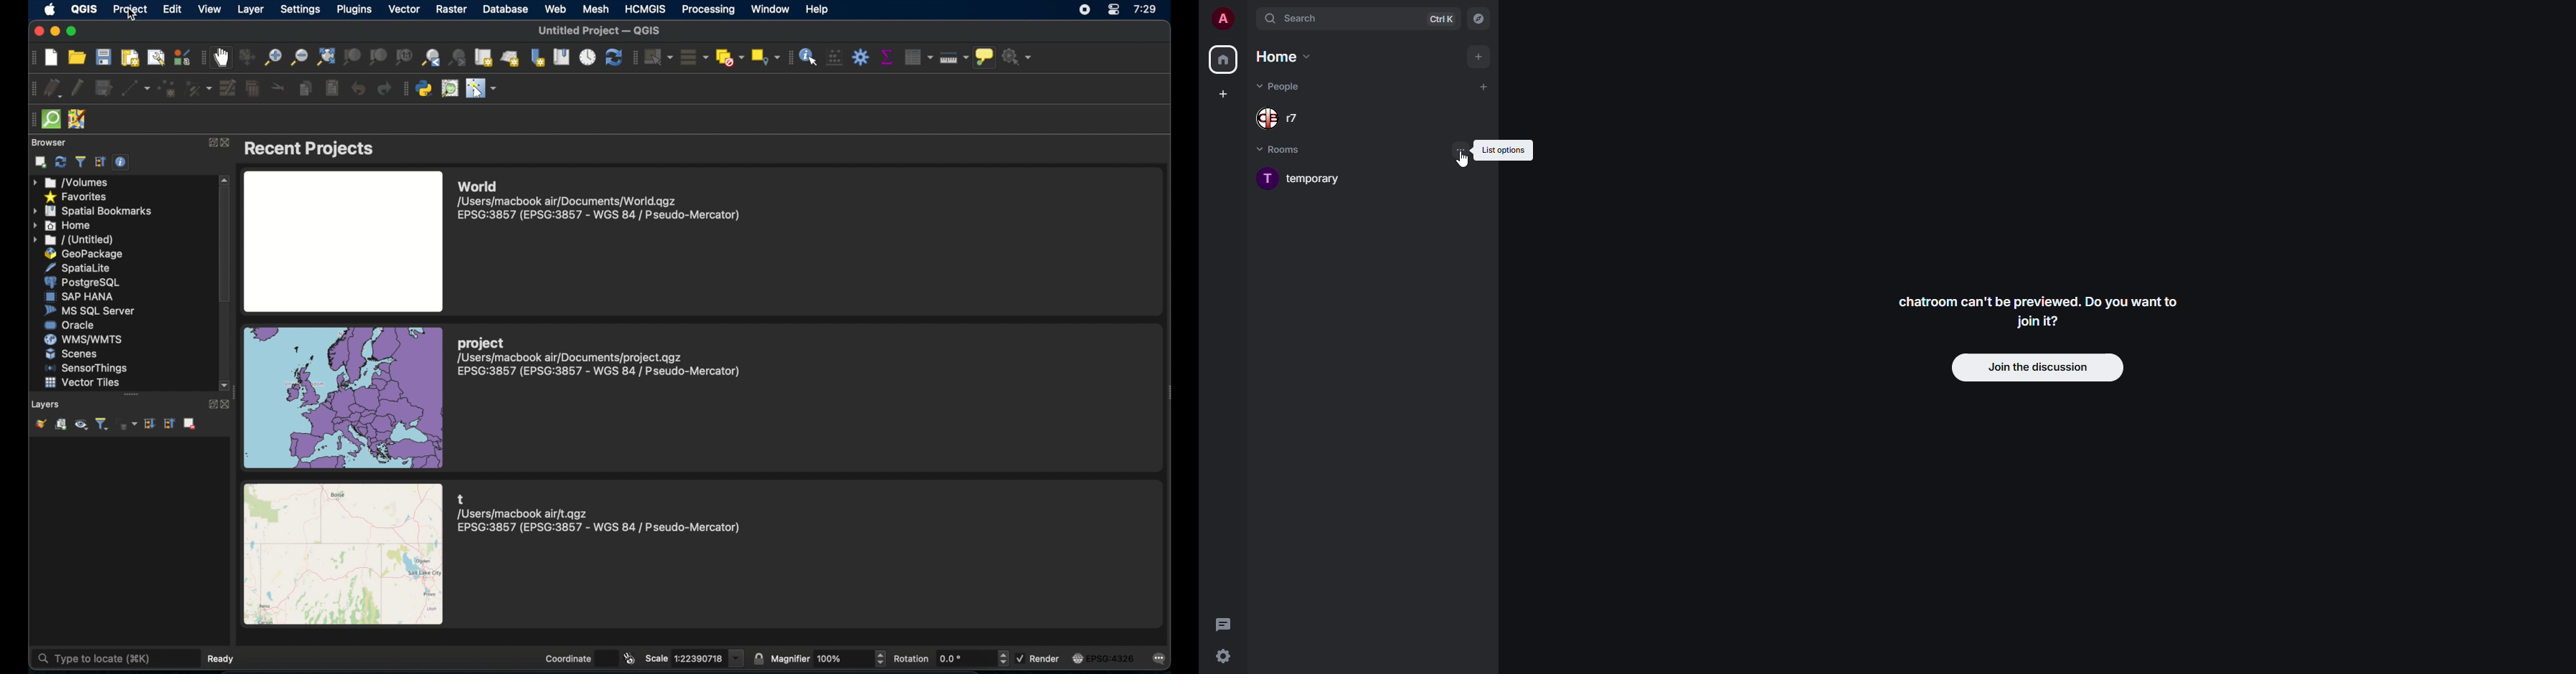 This screenshot has height=700, width=2576. What do you see at coordinates (453, 9) in the screenshot?
I see `raster` at bounding box center [453, 9].